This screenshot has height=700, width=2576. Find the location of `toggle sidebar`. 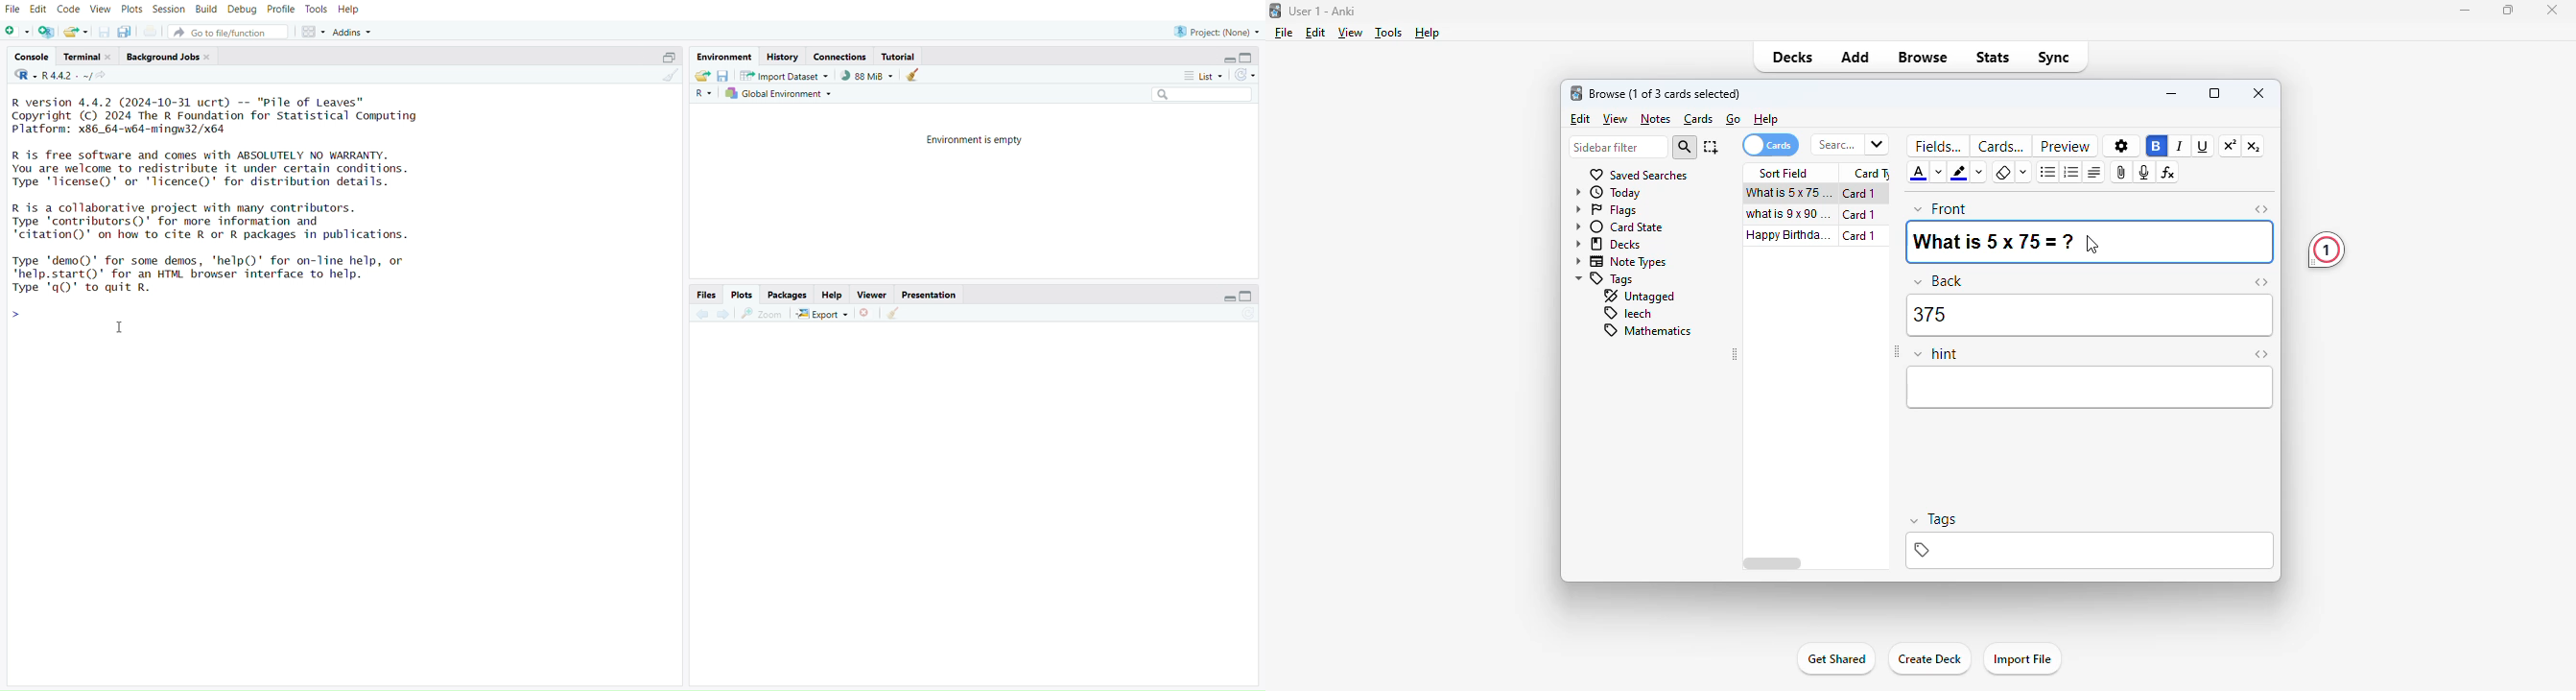

toggle sidebar is located at coordinates (1734, 353).